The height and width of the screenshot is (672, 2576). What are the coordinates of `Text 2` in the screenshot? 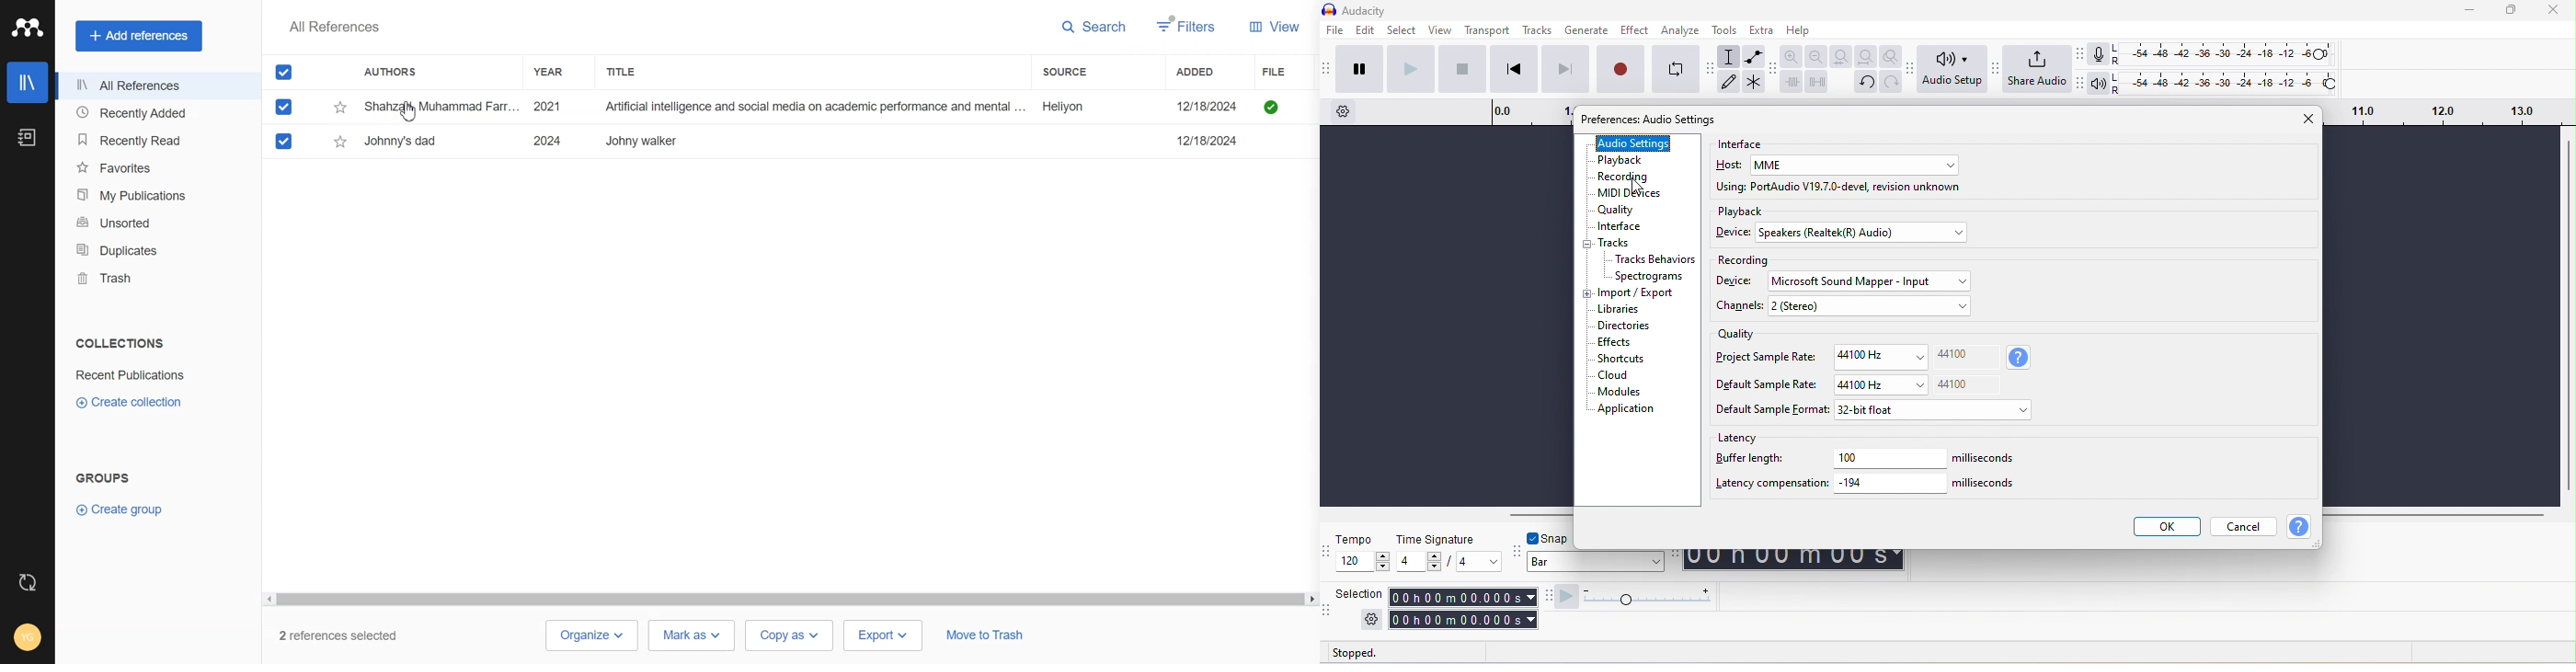 It's located at (103, 478).